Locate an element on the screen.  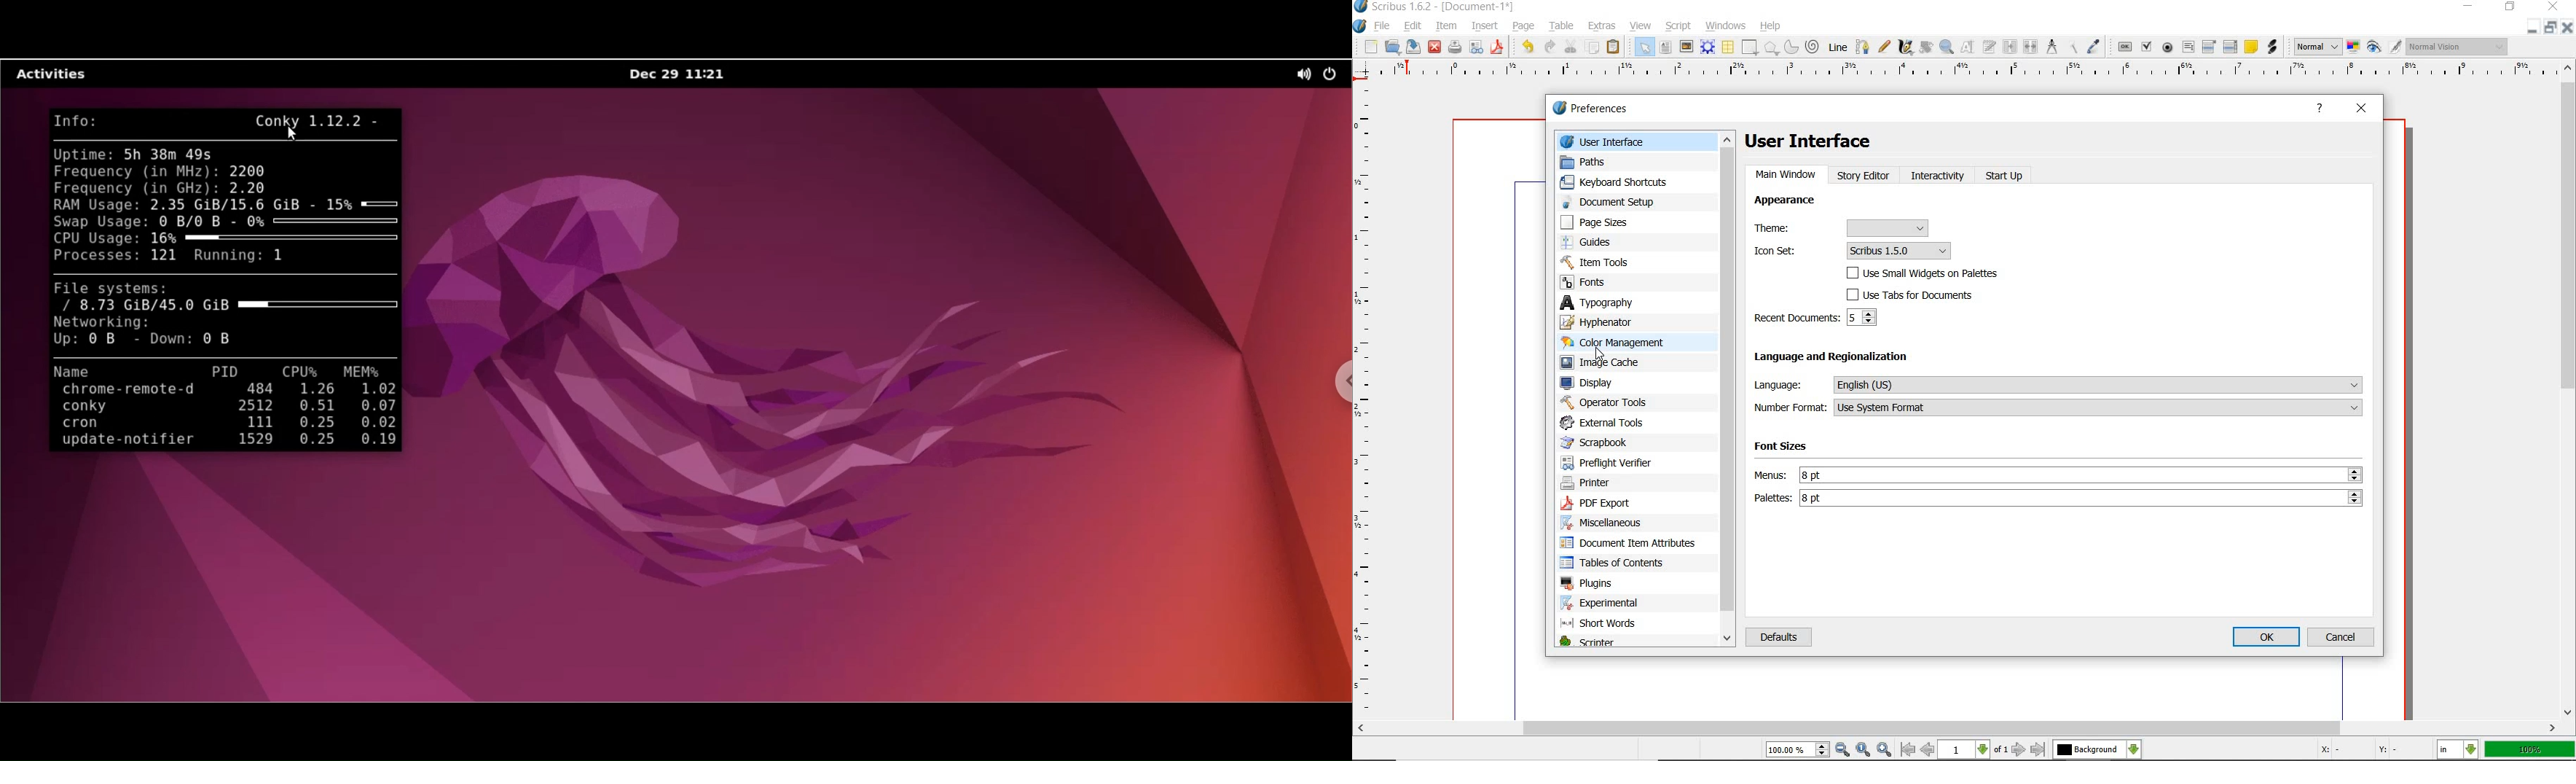
line is located at coordinates (1839, 47).